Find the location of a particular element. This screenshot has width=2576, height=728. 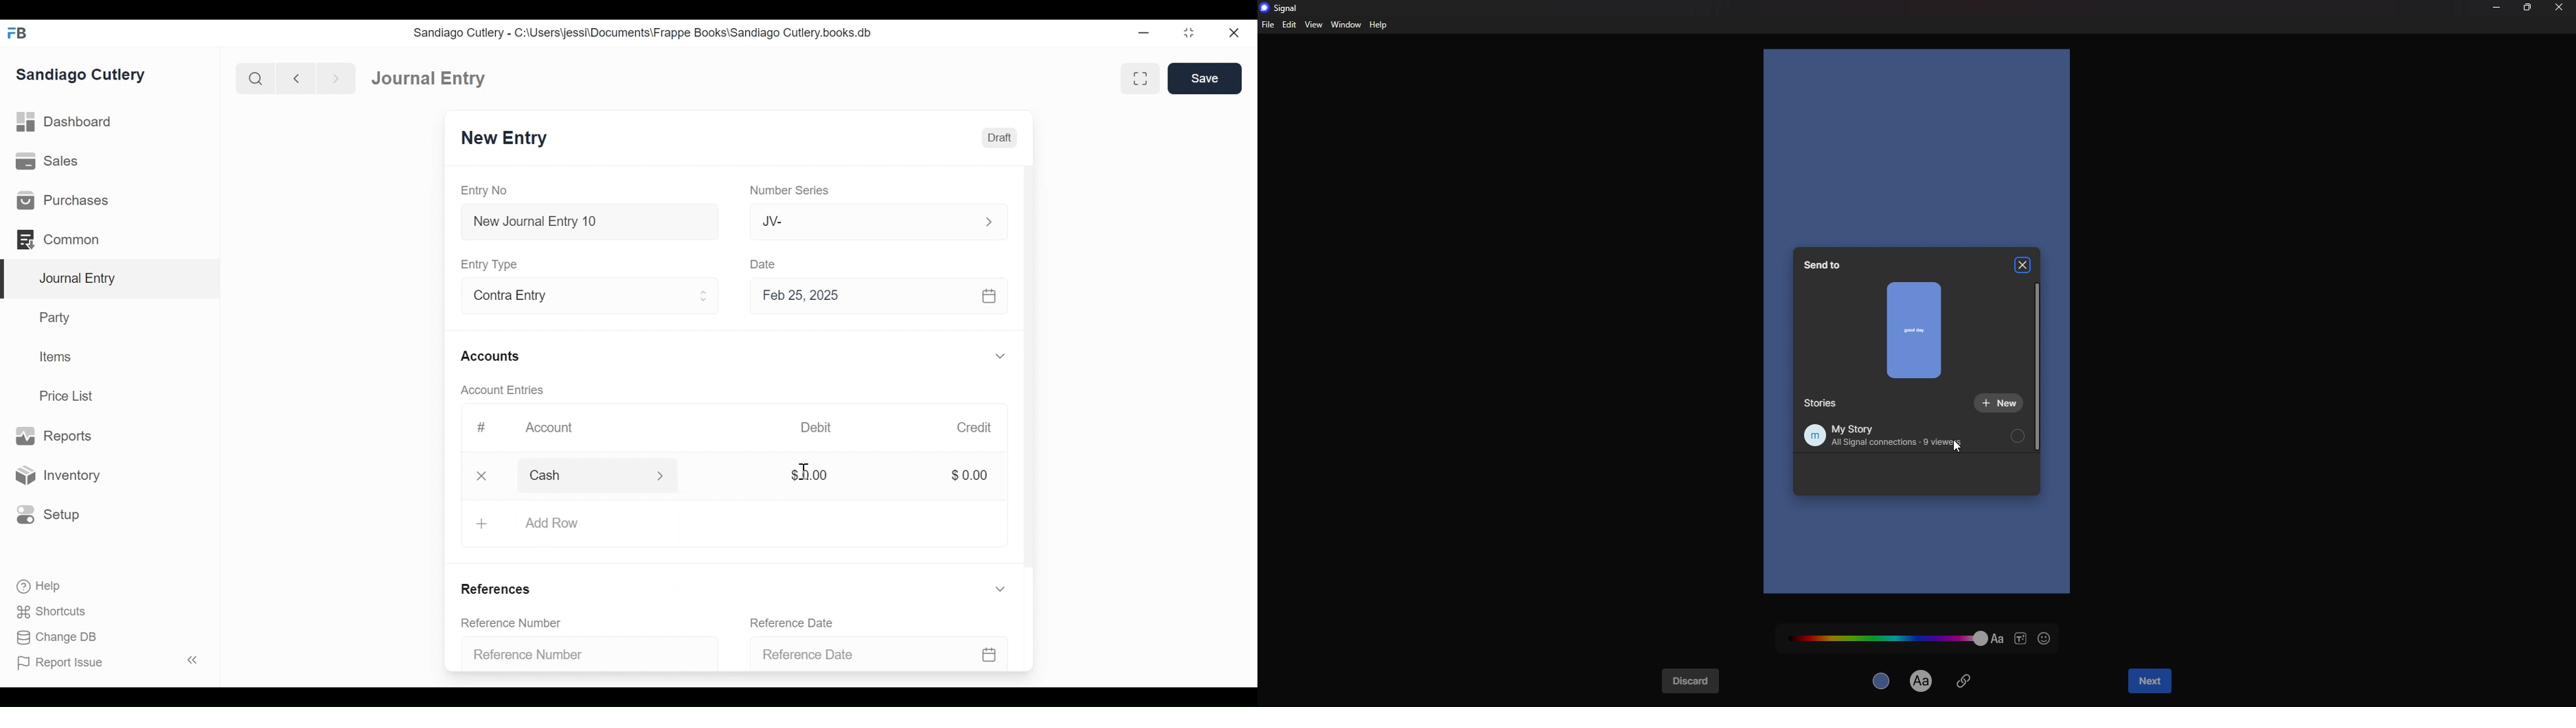

Sandiago Cutlery is located at coordinates (81, 75).